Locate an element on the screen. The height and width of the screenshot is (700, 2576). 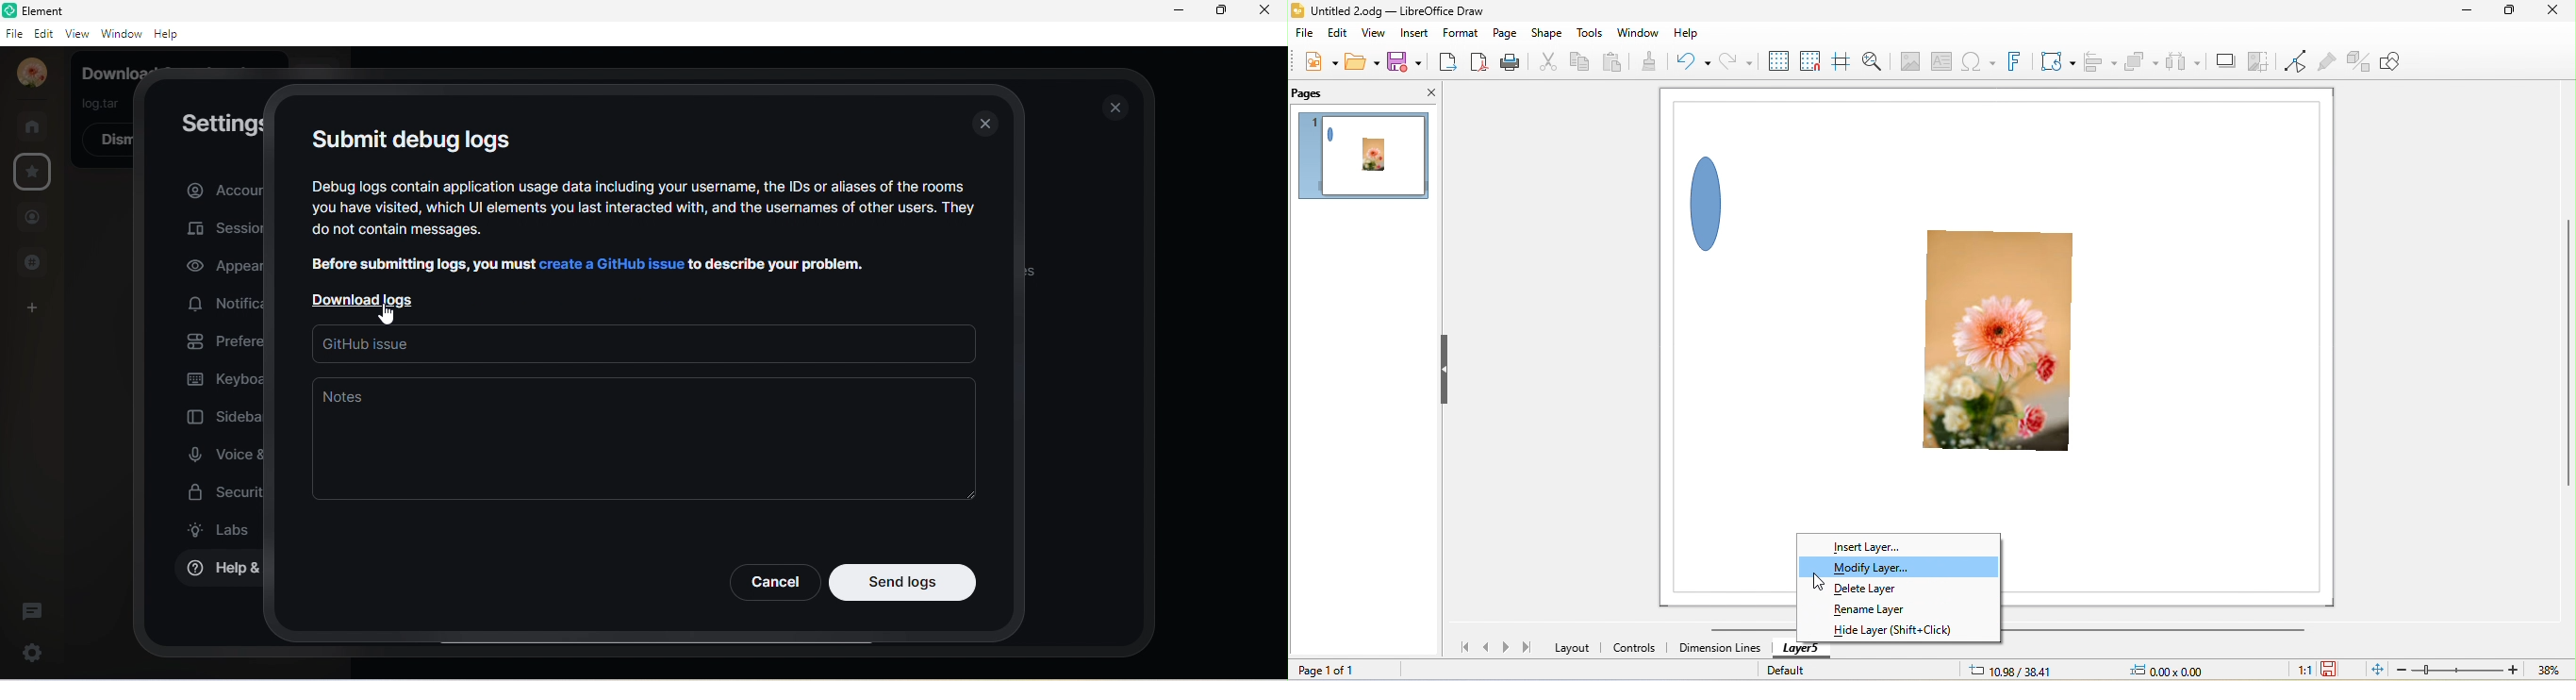
window is located at coordinates (1637, 33).